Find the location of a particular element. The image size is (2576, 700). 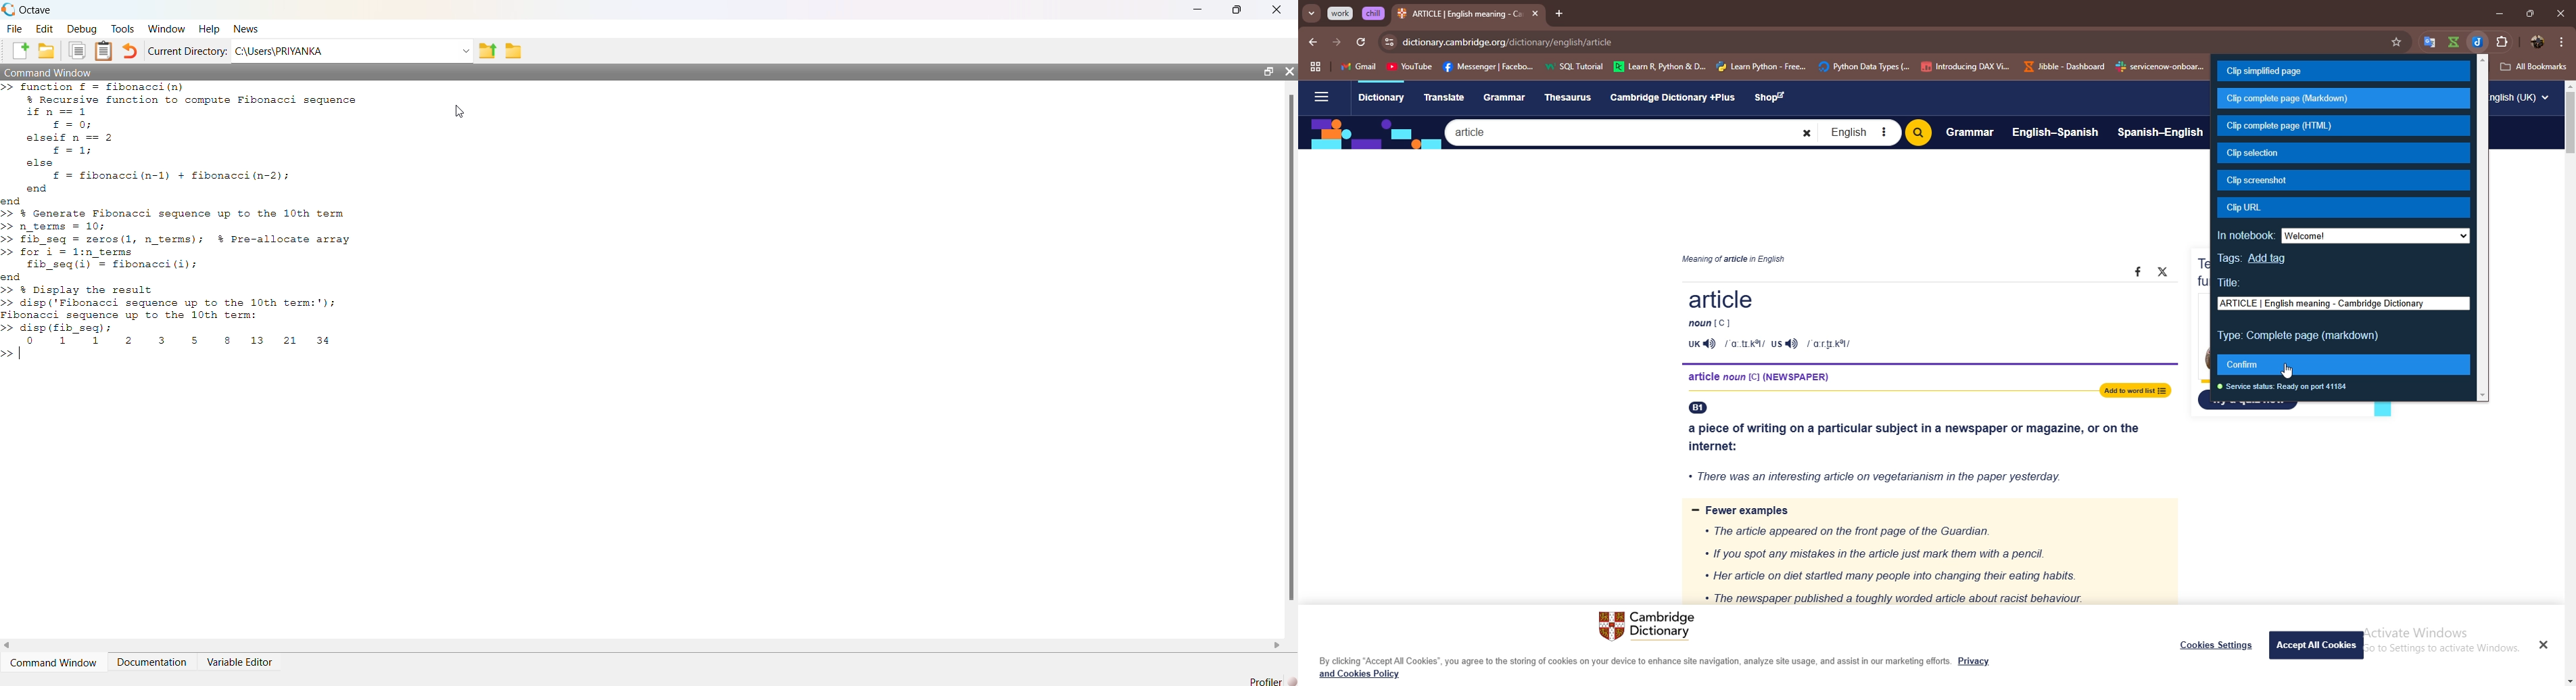

Grammar is located at coordinates (1506, 97).